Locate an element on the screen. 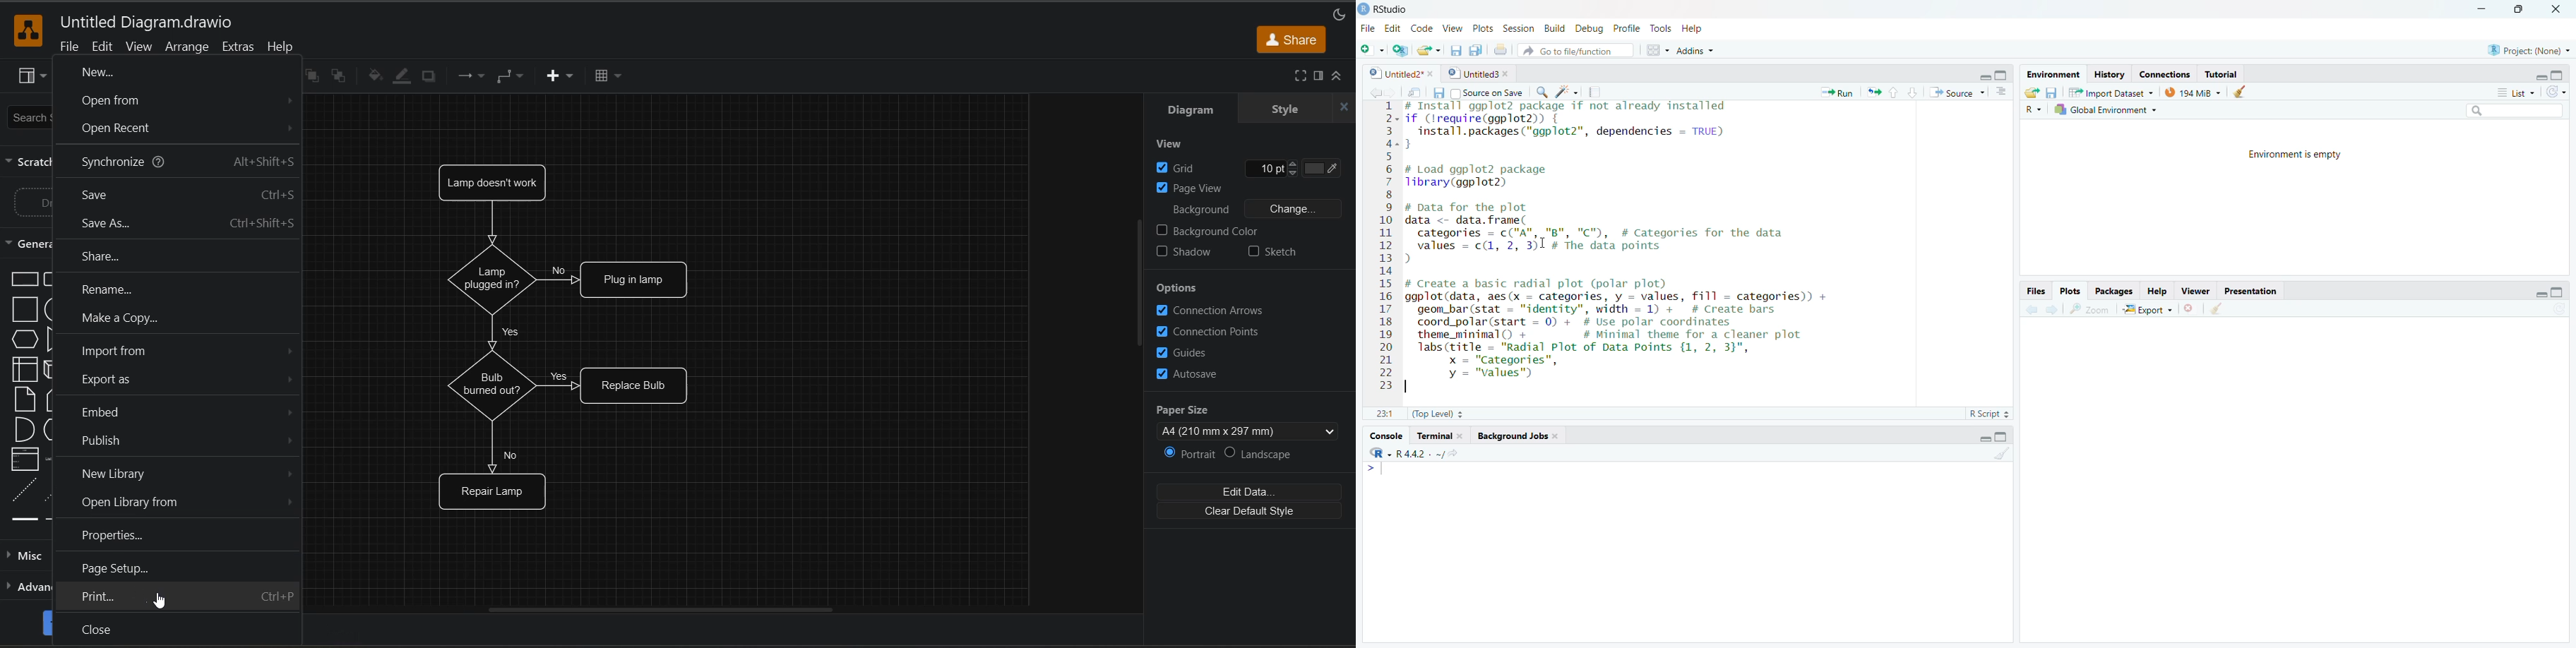  Files is located at coordinates (2037, 292).